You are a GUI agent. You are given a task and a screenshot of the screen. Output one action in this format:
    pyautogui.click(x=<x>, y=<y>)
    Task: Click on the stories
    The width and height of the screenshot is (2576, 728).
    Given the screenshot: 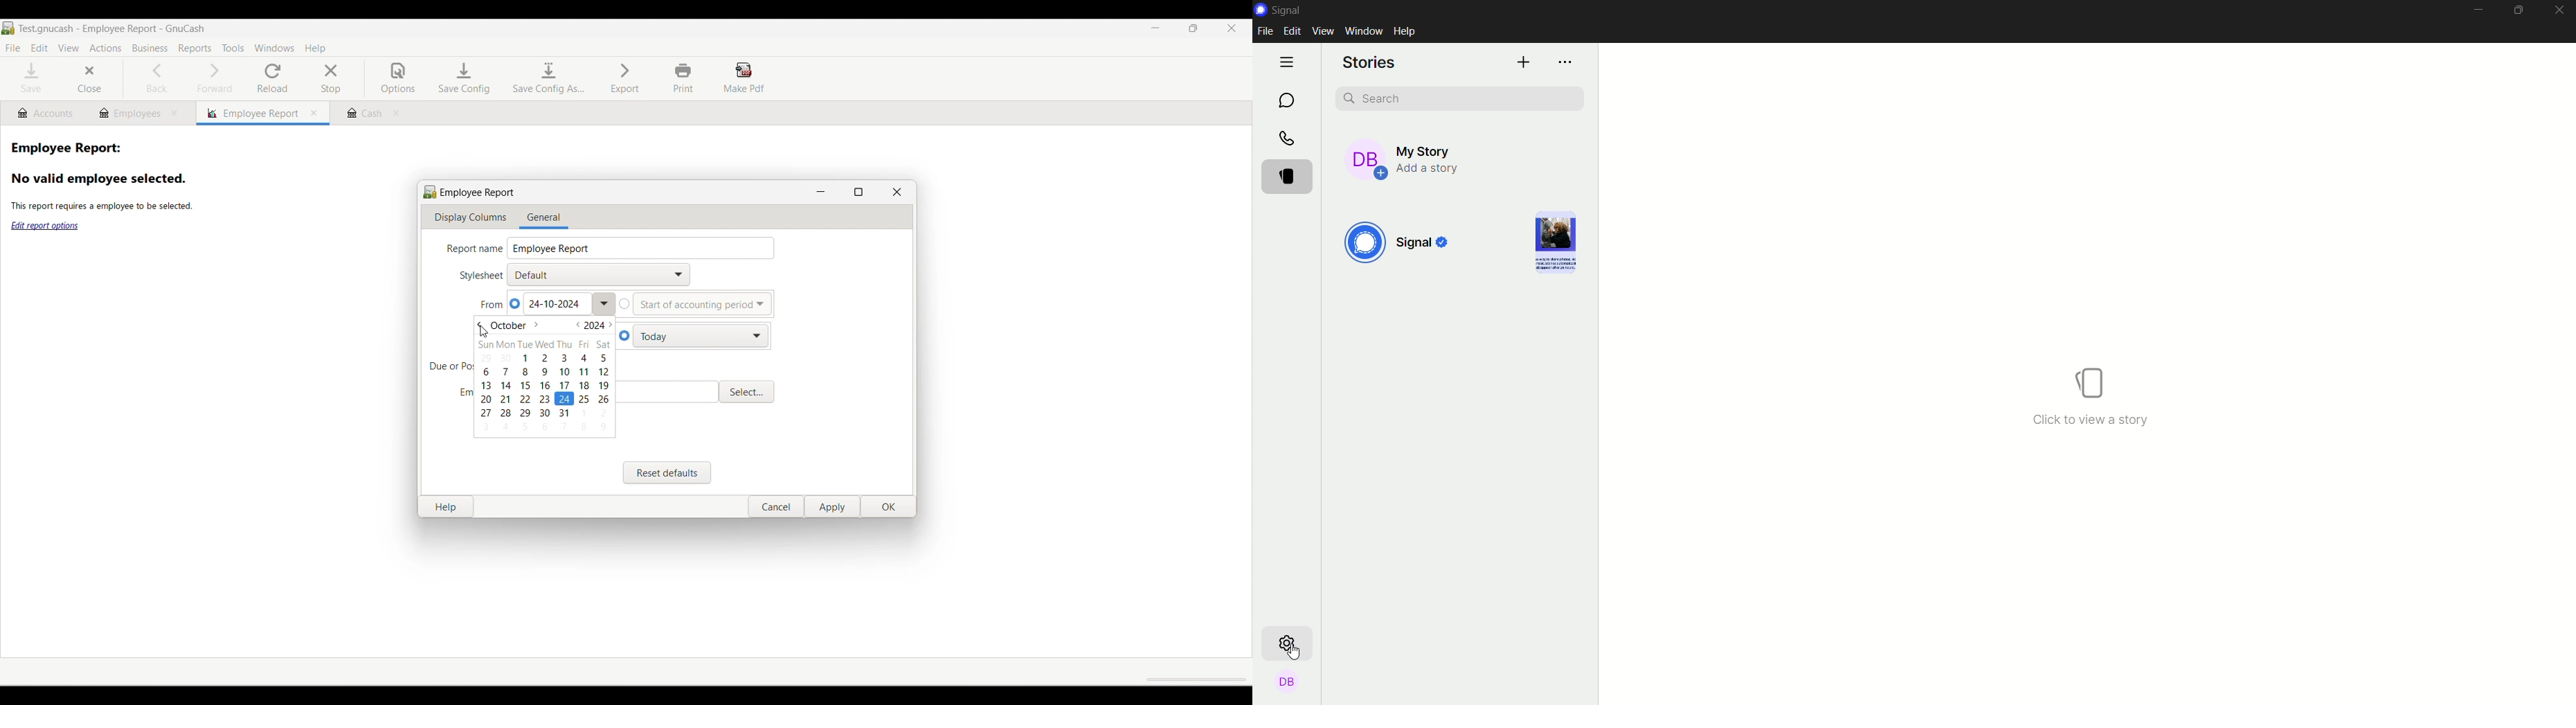 What is the action you would take?
    pyautogui.click(x=1291, y=176)
    